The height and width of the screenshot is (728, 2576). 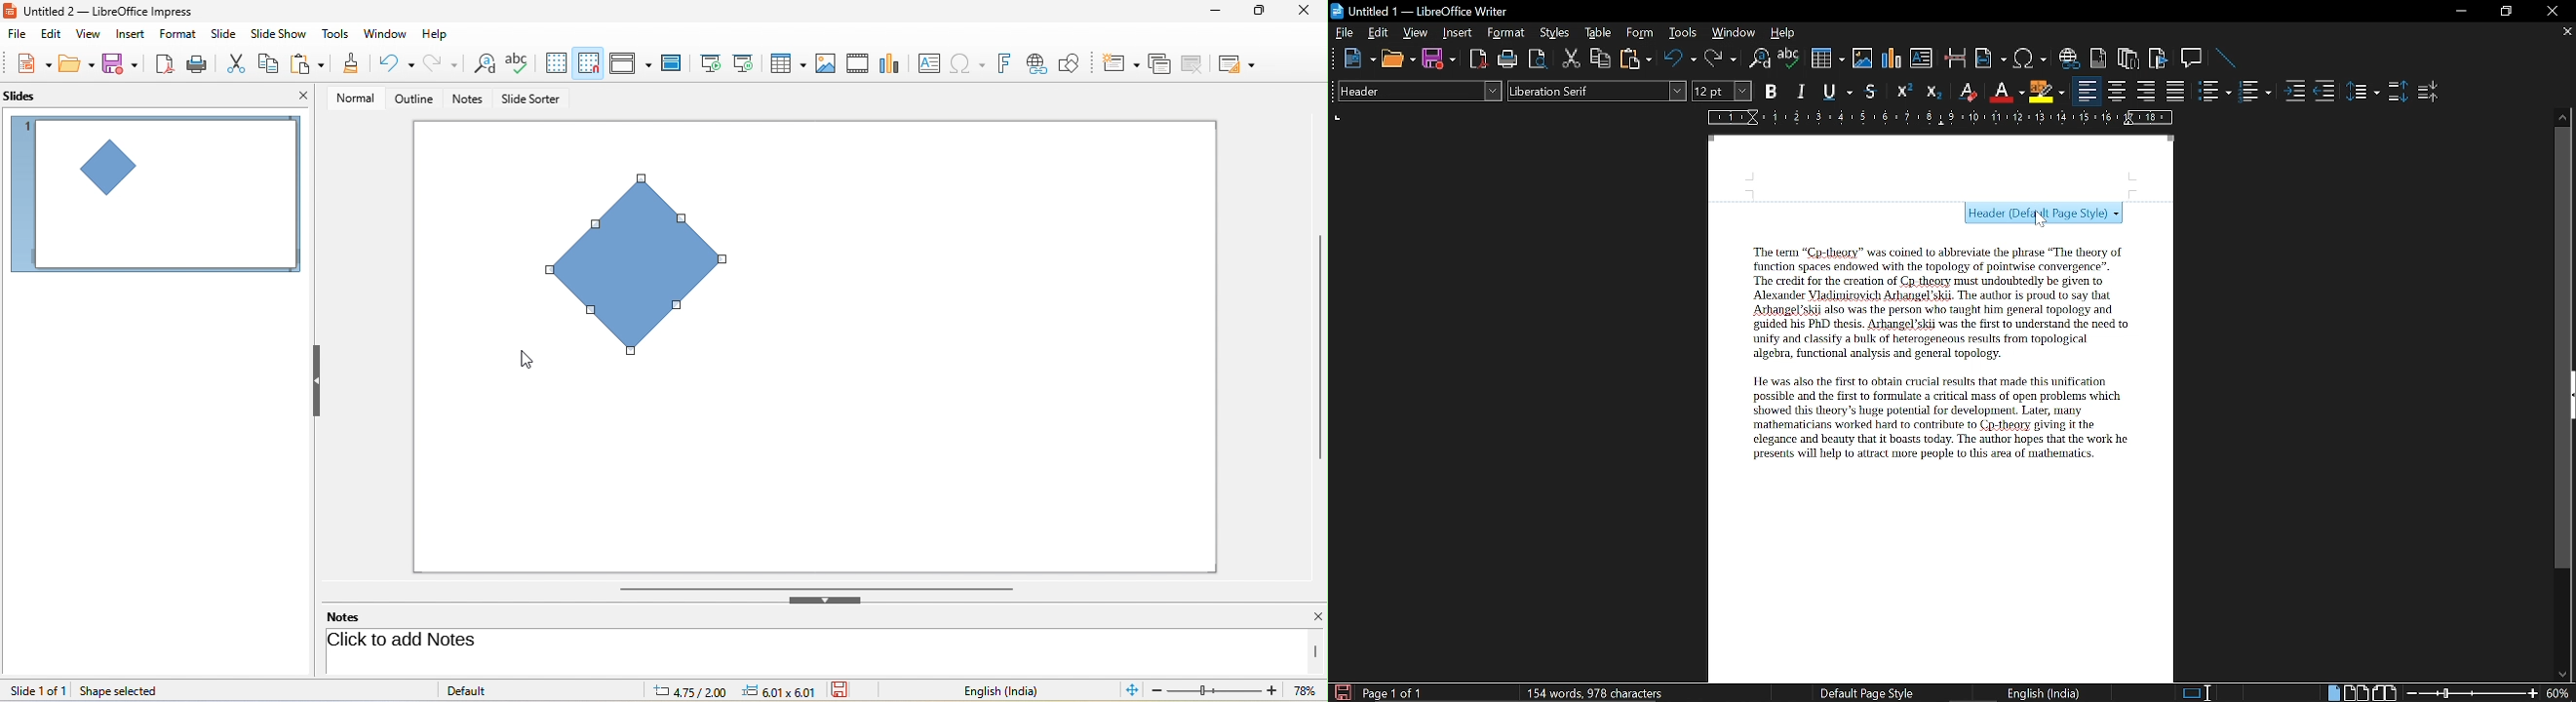 I want to click on hide, so click(x=825, y=600).